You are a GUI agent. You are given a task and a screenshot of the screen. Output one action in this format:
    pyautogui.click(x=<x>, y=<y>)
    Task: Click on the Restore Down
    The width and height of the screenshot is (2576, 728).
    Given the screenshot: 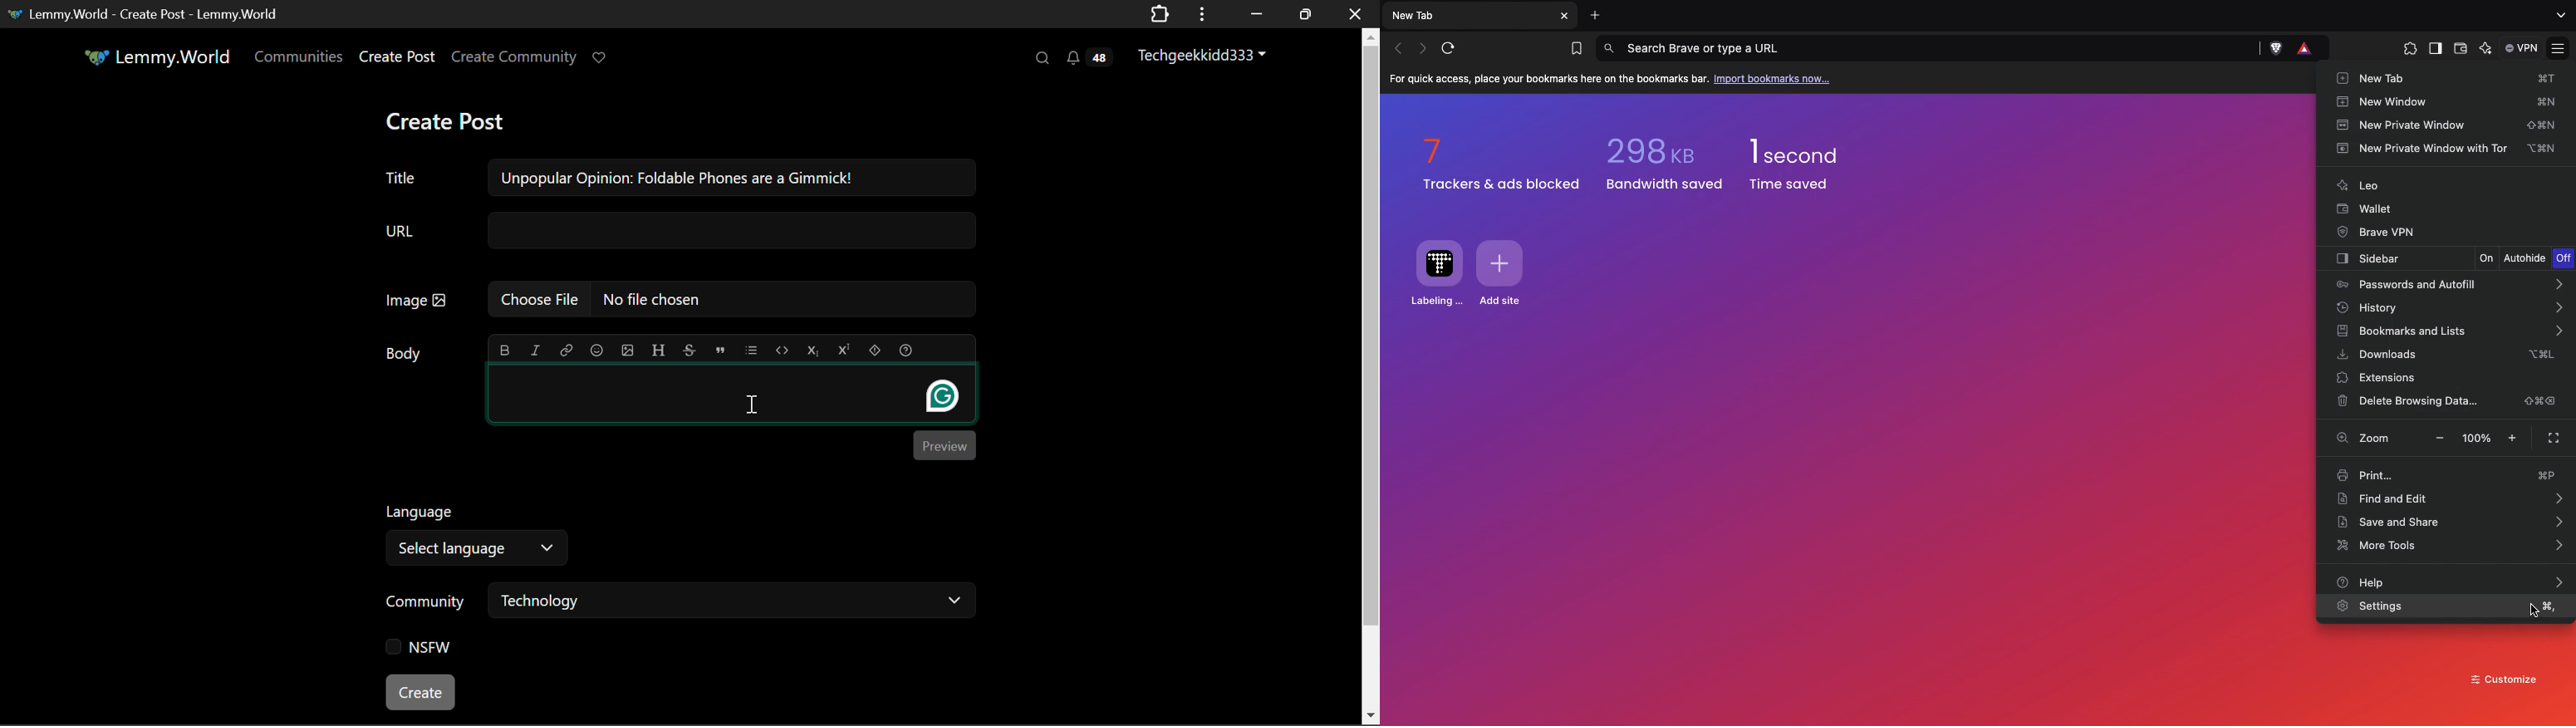 What is the action you would take?
    pyautogui.click(x=1254, y=14)
    